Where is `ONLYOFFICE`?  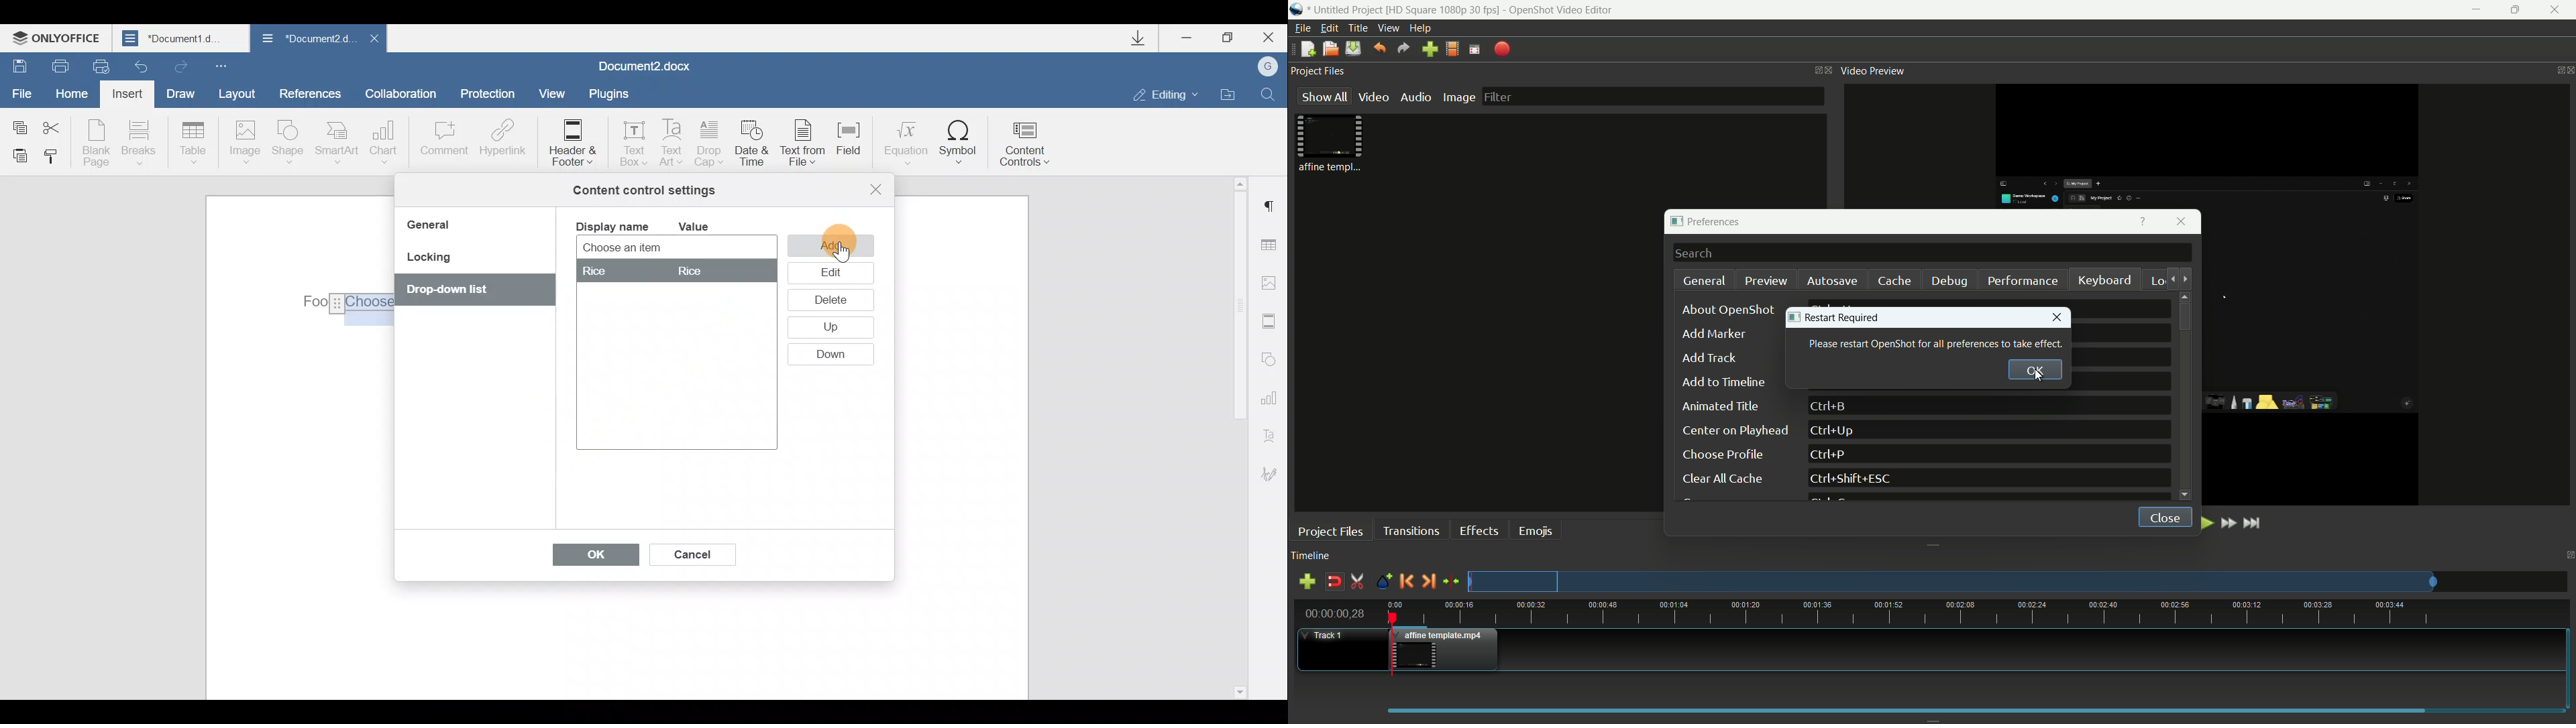 ONLYOFFICE is located at coordinates (59, 38).